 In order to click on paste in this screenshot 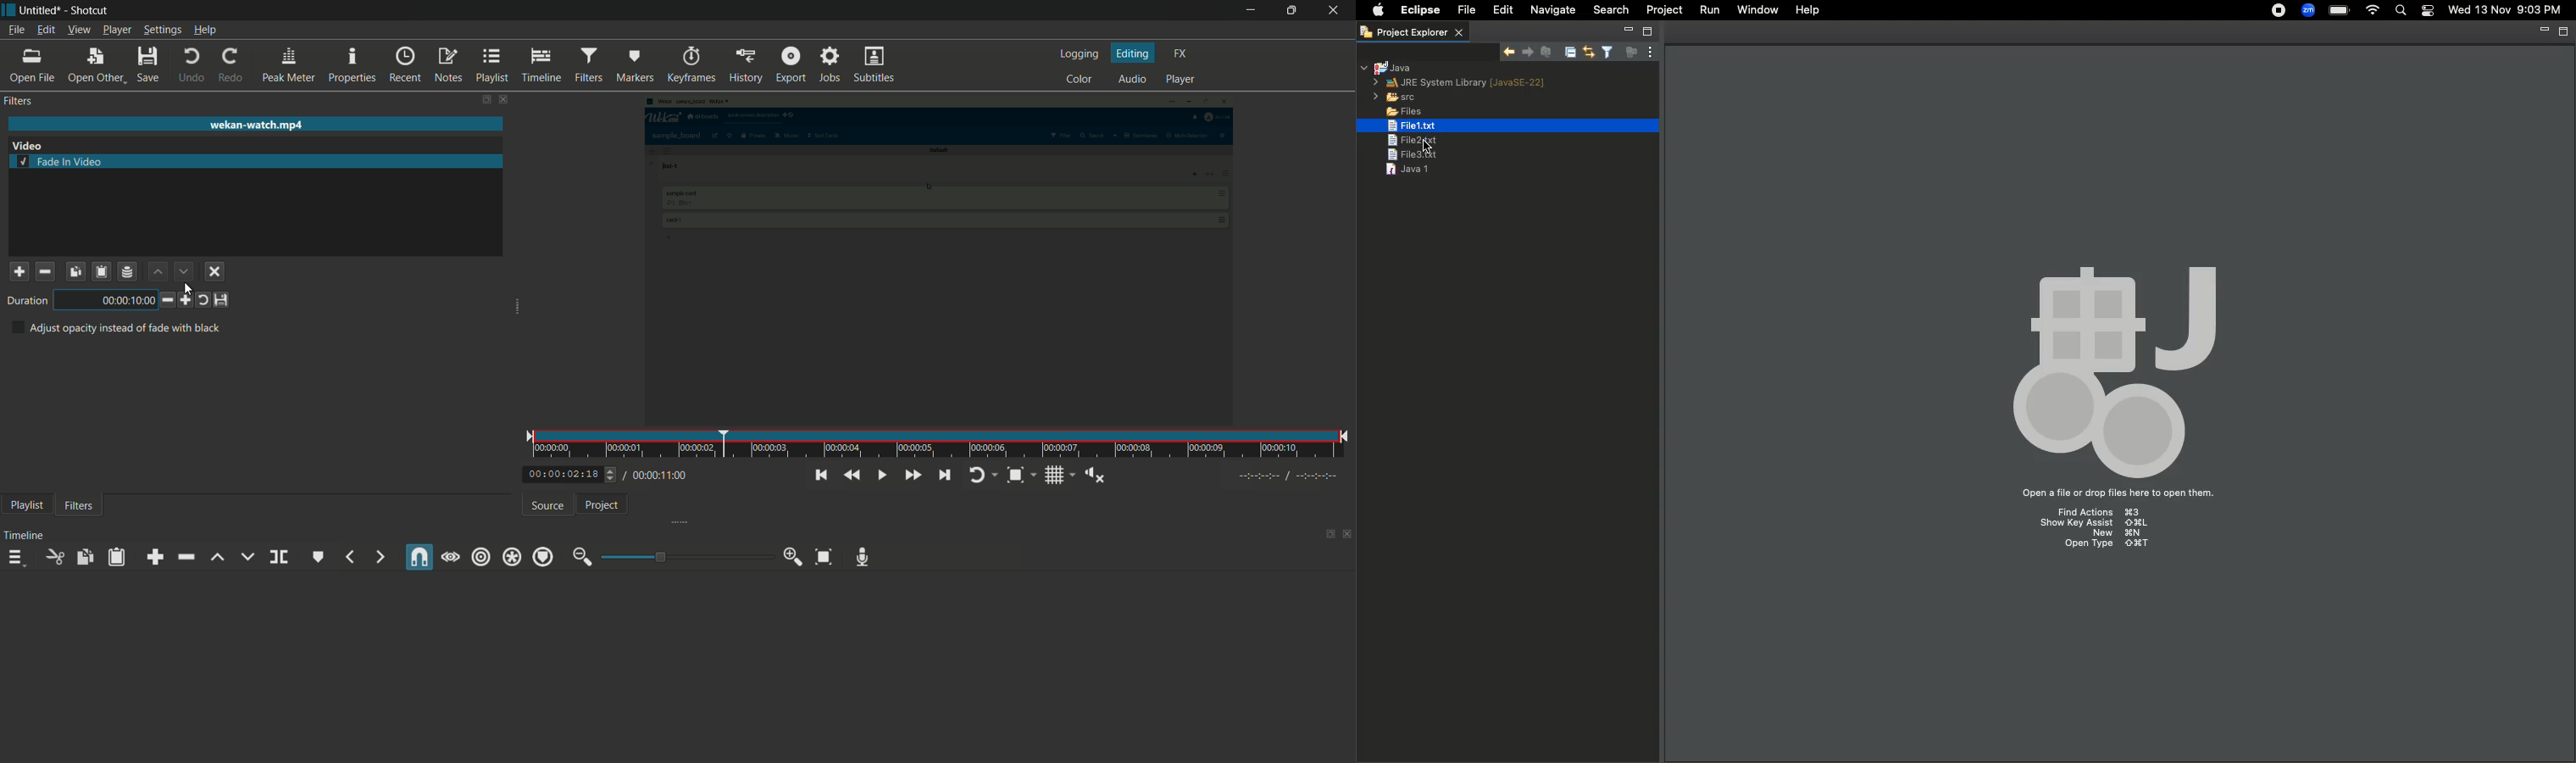, I will do `click(115, 558)`.